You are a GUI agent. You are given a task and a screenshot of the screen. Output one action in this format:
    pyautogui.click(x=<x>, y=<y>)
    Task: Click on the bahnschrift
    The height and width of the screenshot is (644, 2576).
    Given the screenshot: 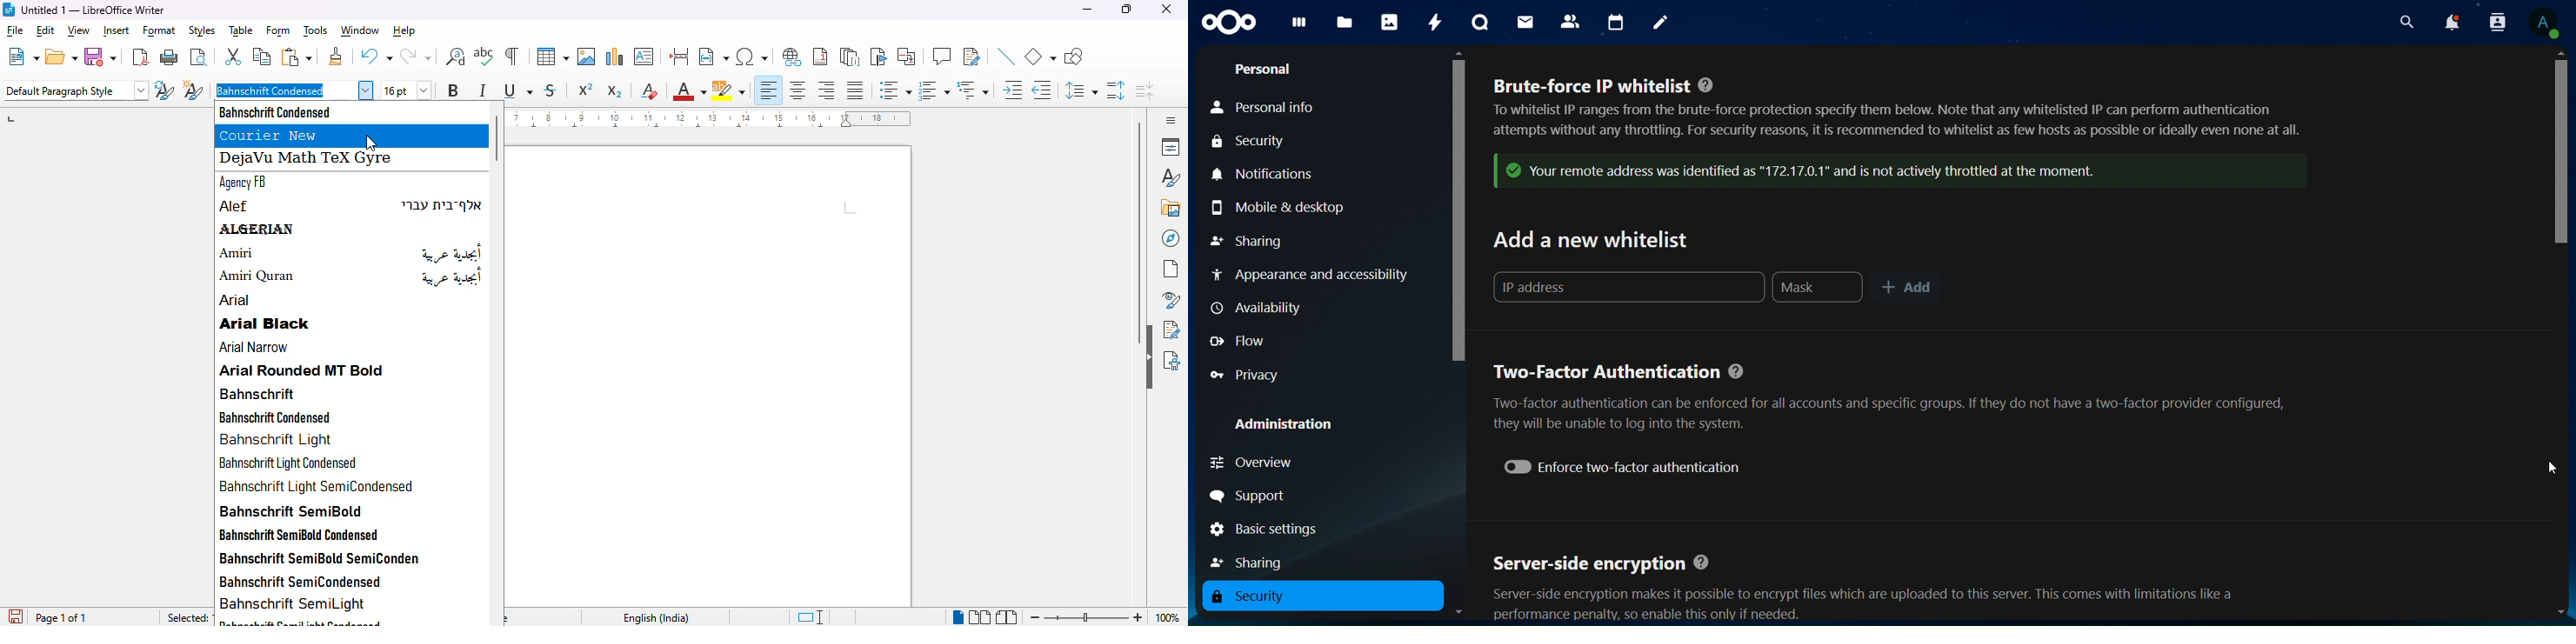 What is the action you would take?
    pyautogui.click(x=277, y=416)
    